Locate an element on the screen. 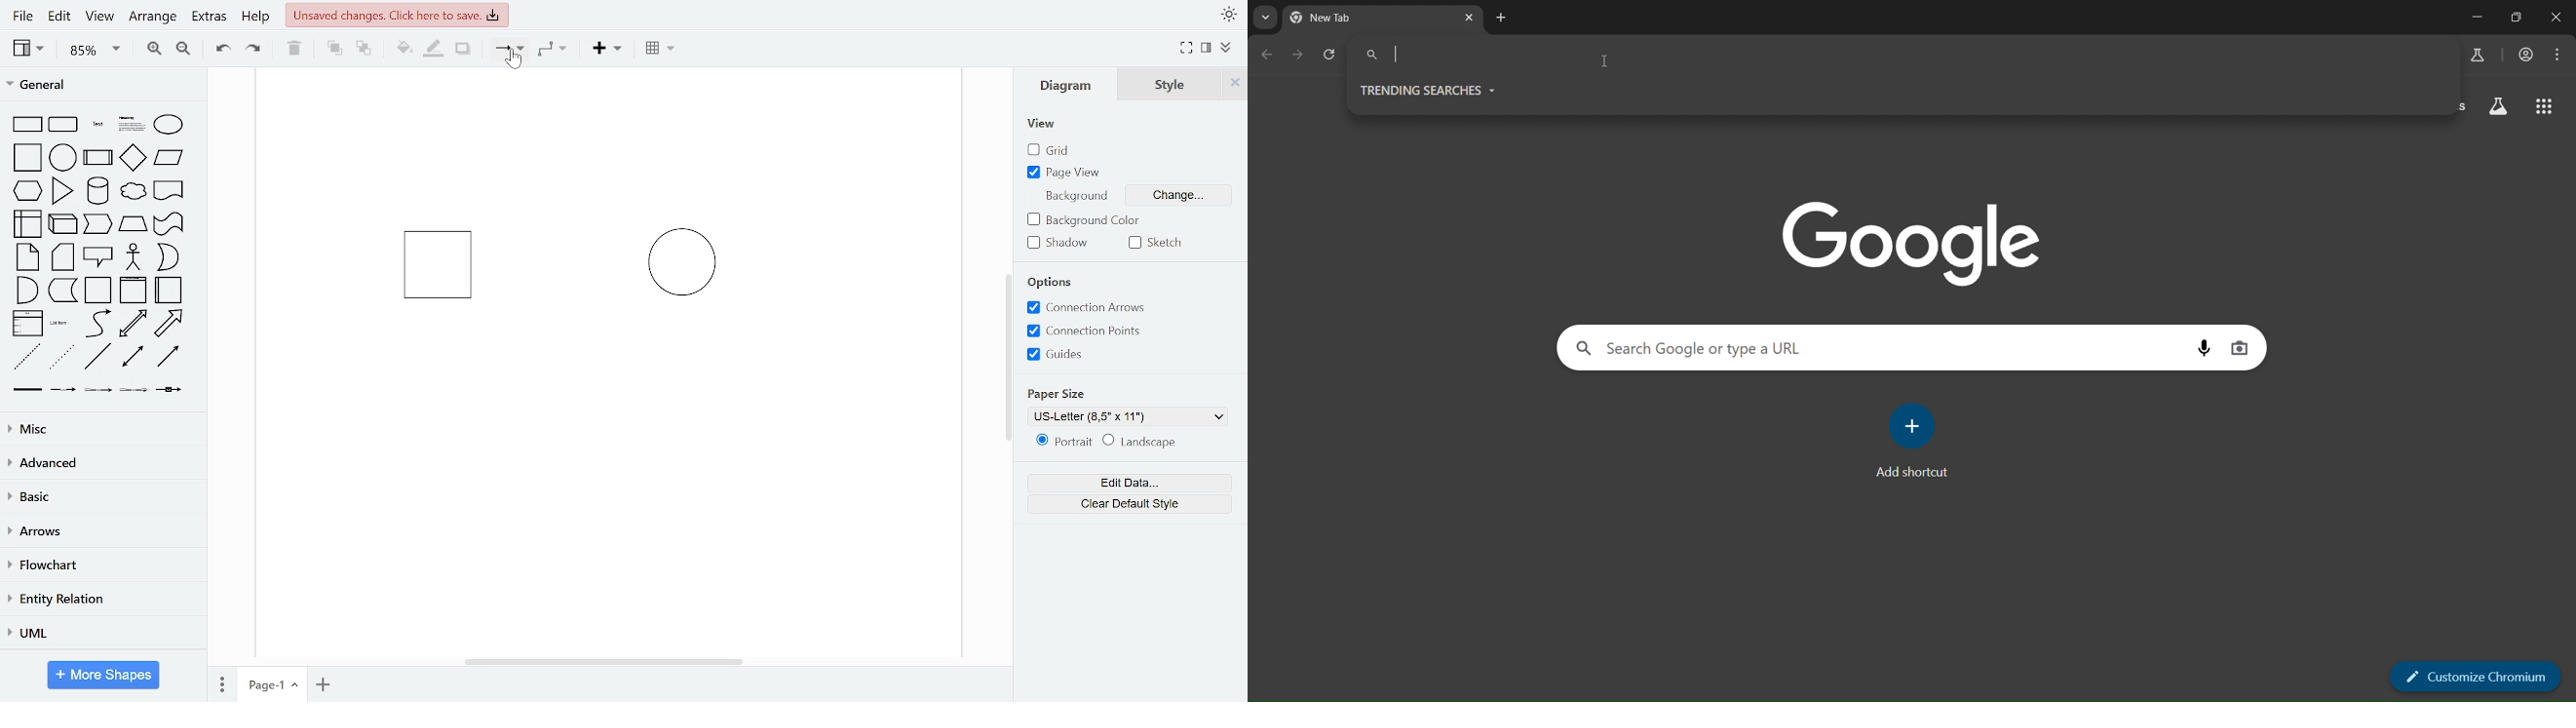 The image size is (2576, 728). paralellogram is located at coordinates (169, 157).